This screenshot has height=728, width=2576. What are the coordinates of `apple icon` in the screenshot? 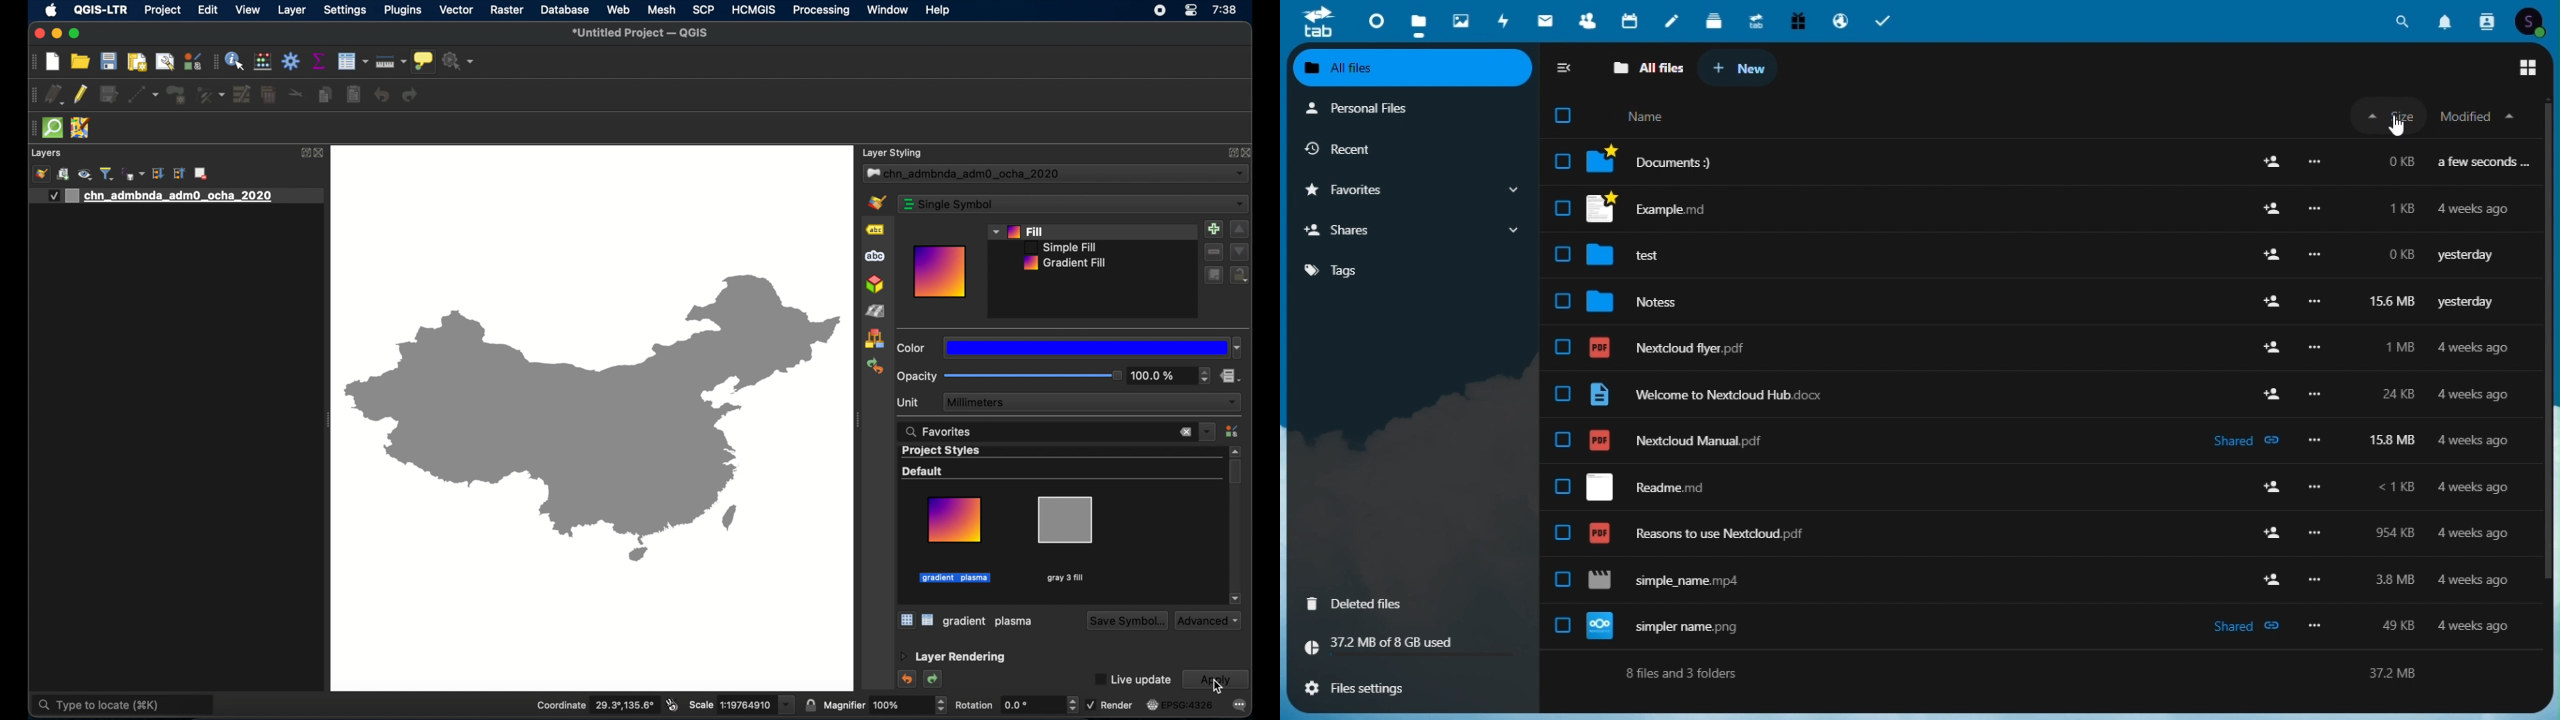 It's located at (52, 11).